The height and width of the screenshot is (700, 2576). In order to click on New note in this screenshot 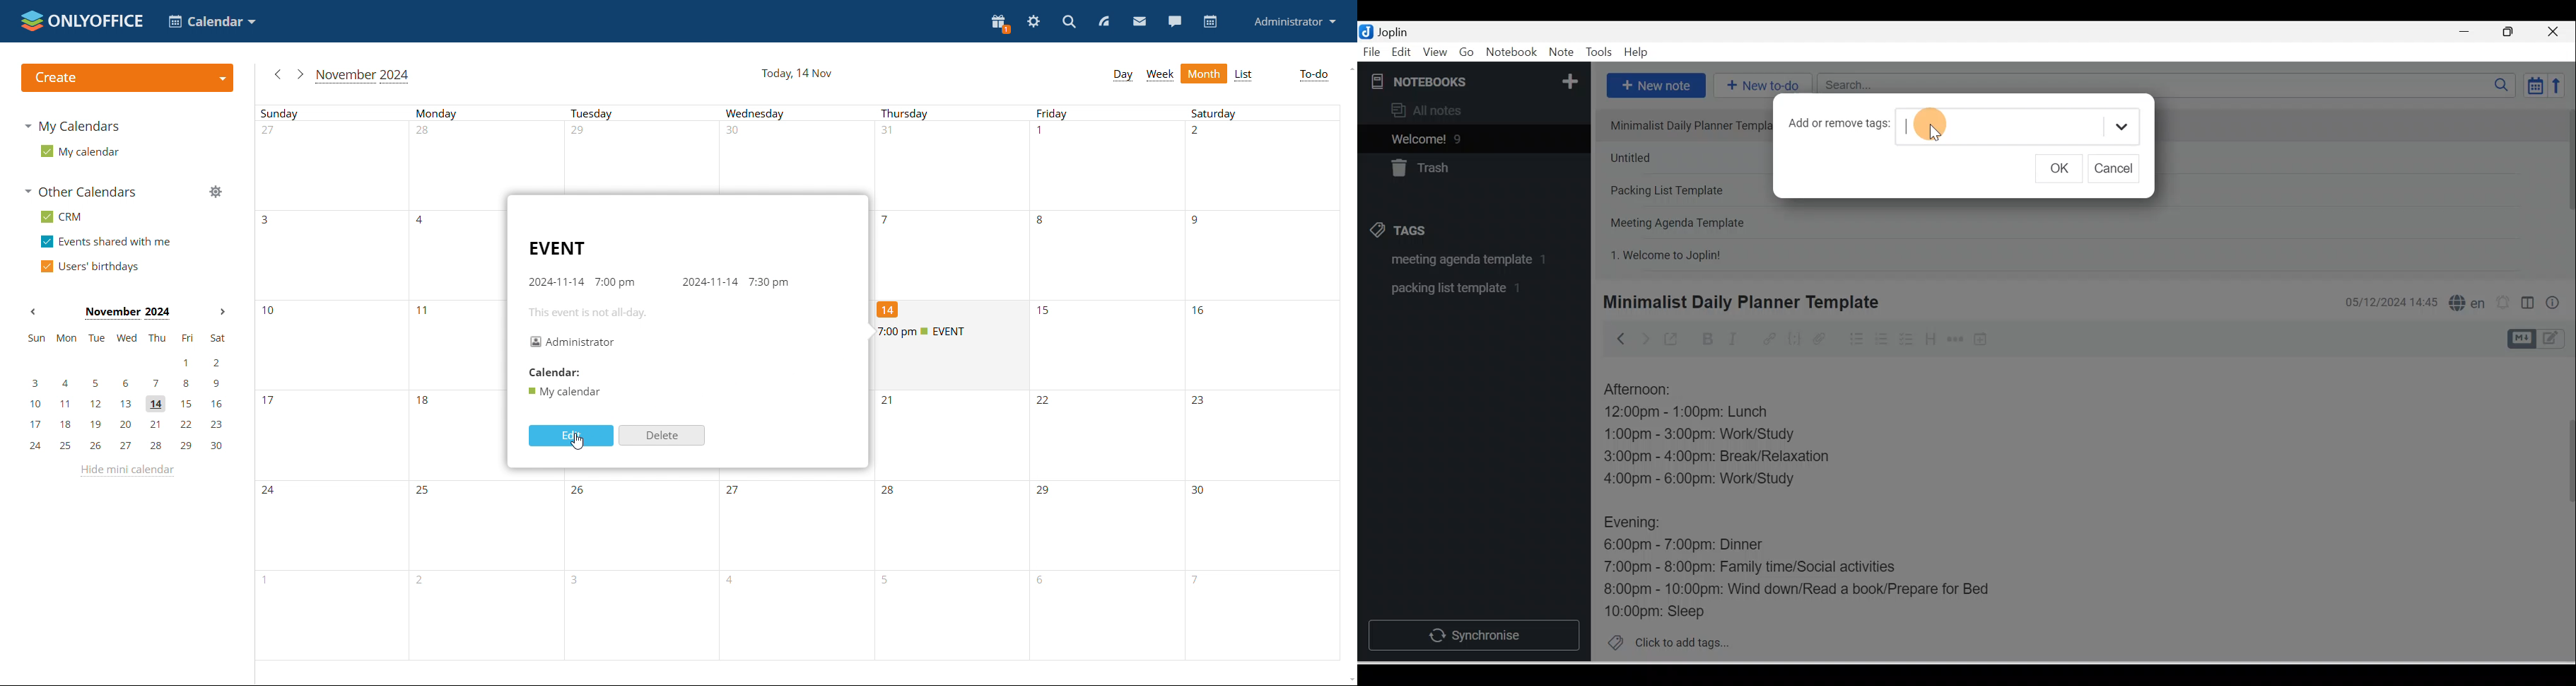, I will do `click(1654, 86)`.